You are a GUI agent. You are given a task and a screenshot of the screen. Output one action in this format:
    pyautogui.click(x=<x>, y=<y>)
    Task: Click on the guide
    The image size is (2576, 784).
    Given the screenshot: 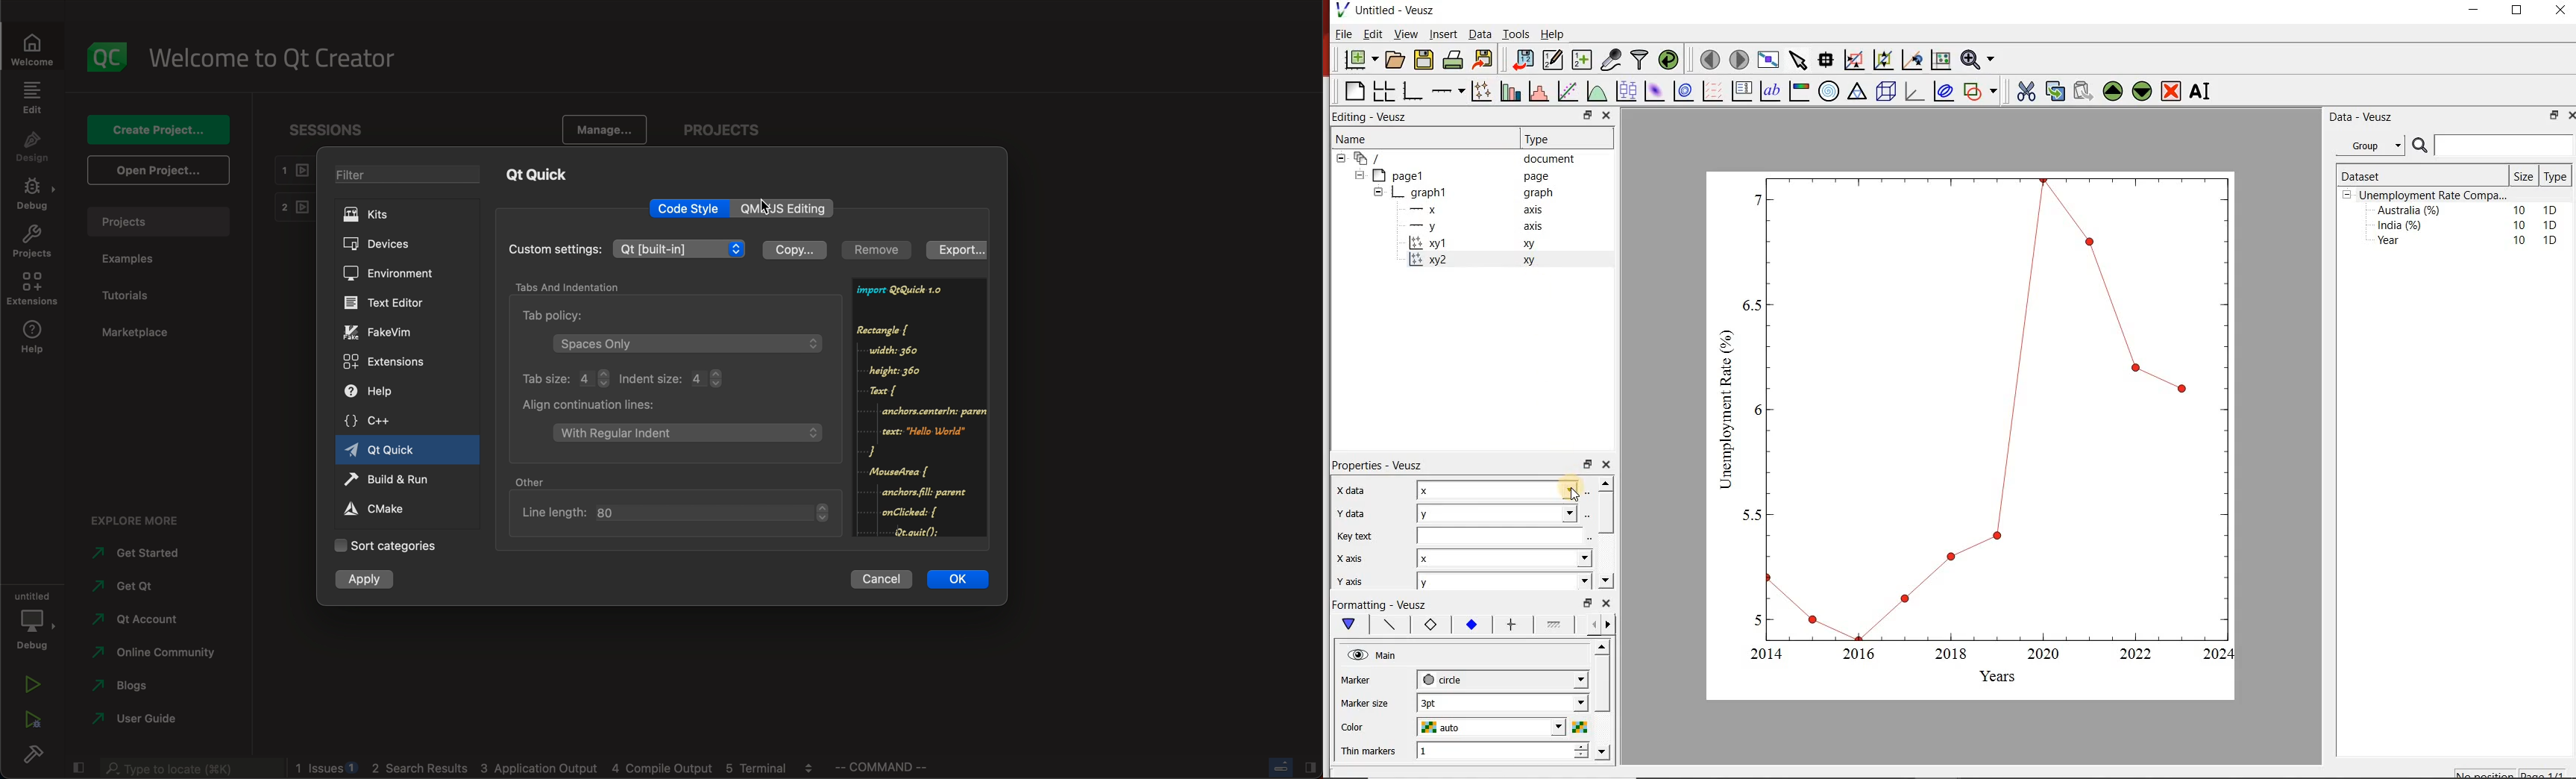 What is the action you would take?
    pyautogui.click(x=148, y=719)
    